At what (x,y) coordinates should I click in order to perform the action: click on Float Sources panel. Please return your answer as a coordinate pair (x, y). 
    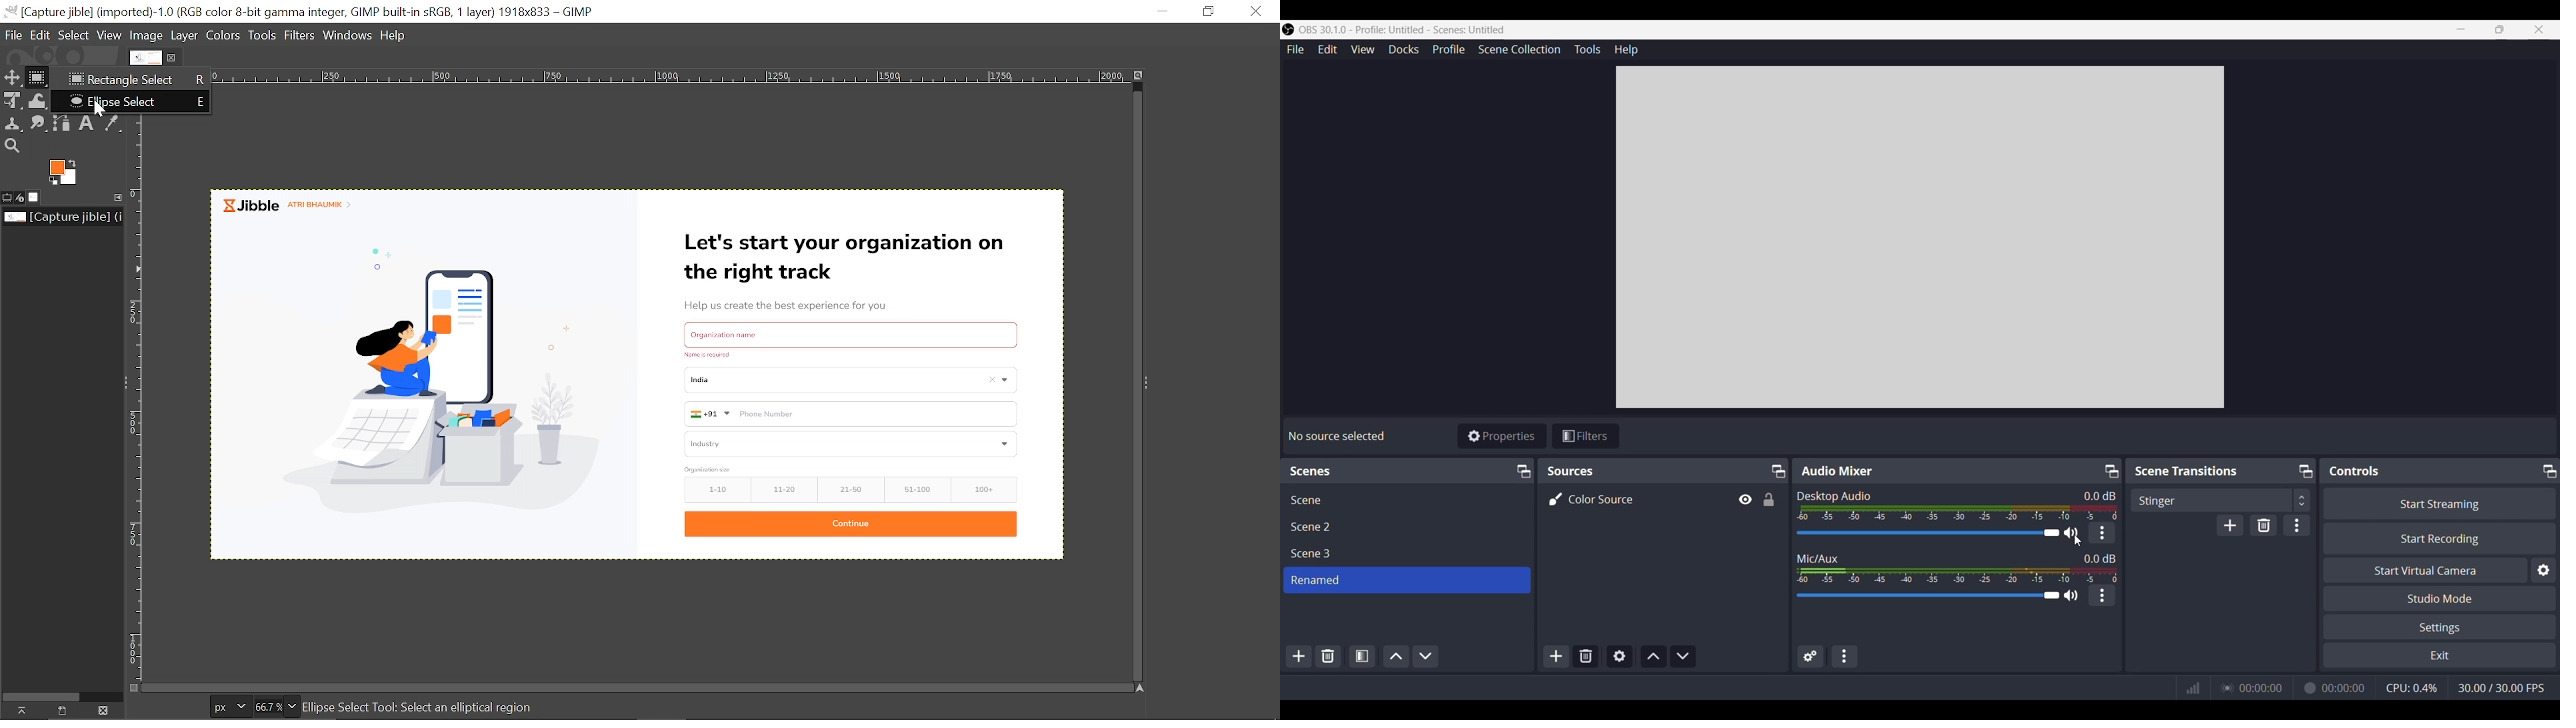
    Looking at the image, I should click on (1777, 471).